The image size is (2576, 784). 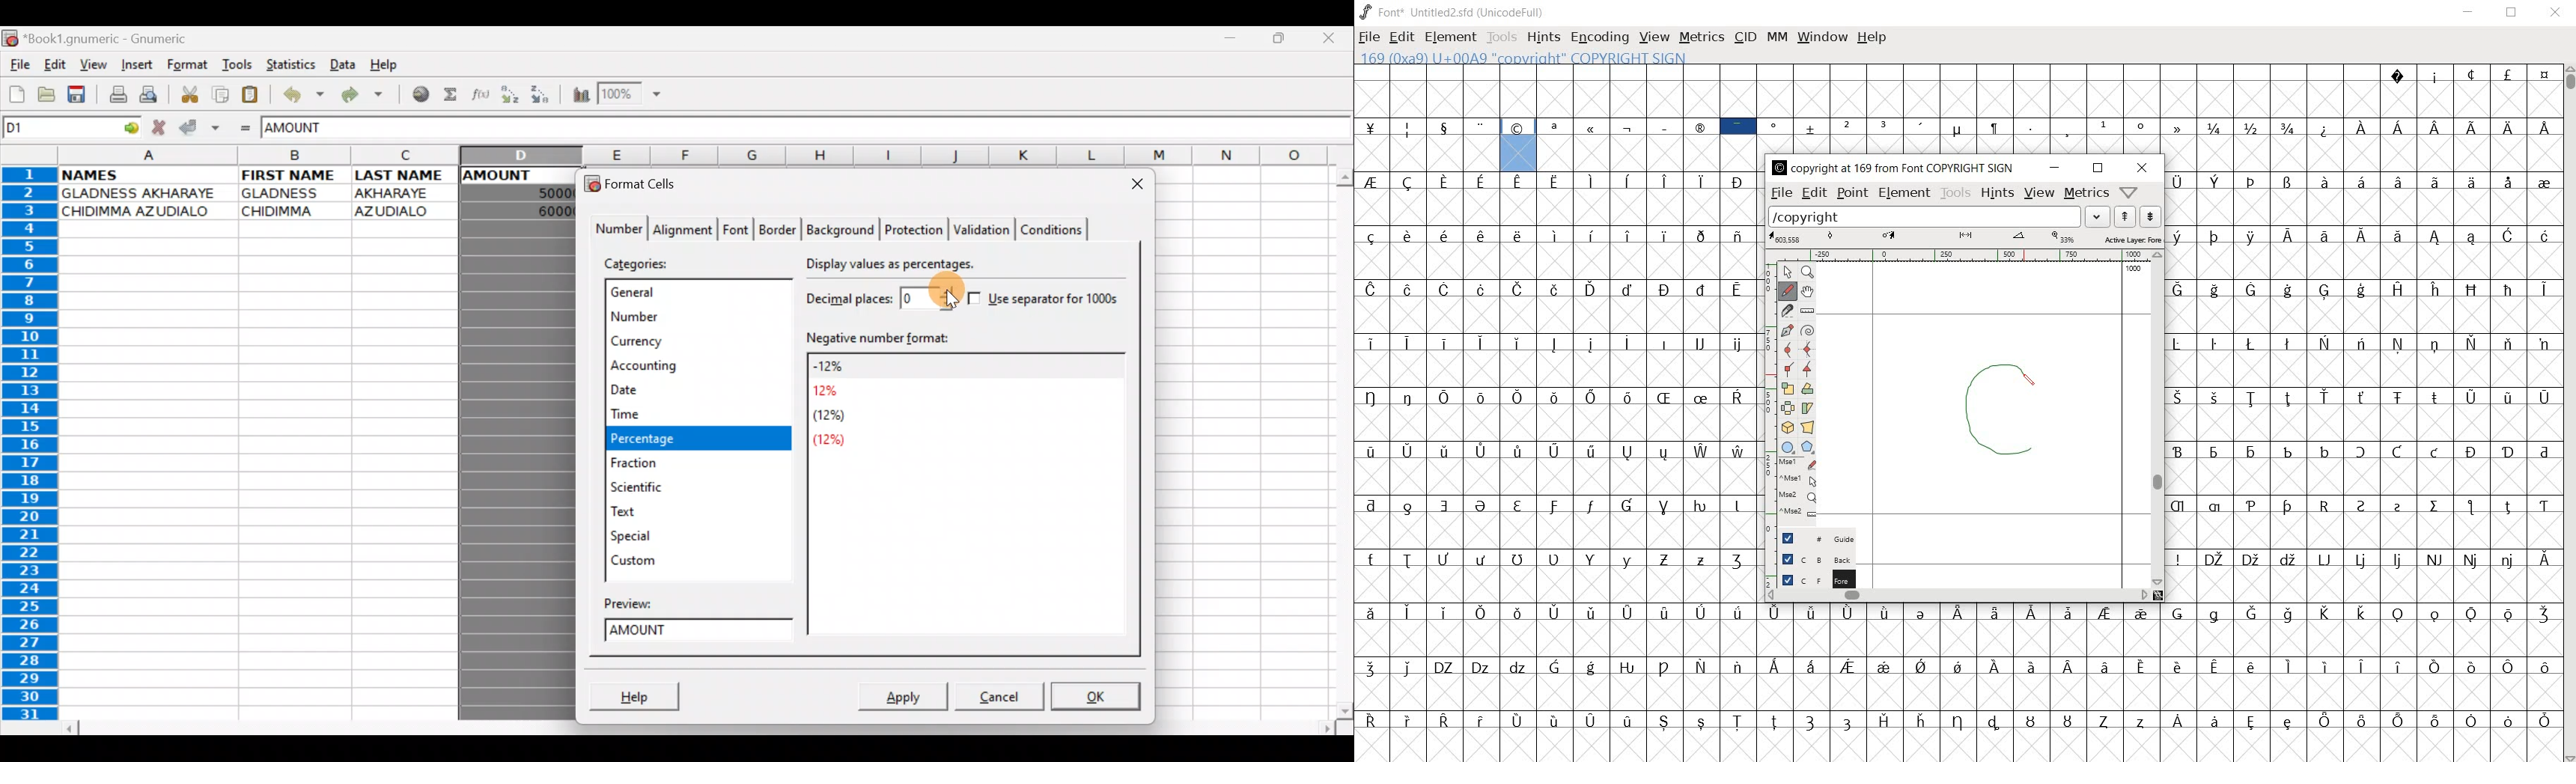 What do you see at coordinates (253, 93) in the screenshot?
I see `Paste clipboard` at bounding box center [253, 93].